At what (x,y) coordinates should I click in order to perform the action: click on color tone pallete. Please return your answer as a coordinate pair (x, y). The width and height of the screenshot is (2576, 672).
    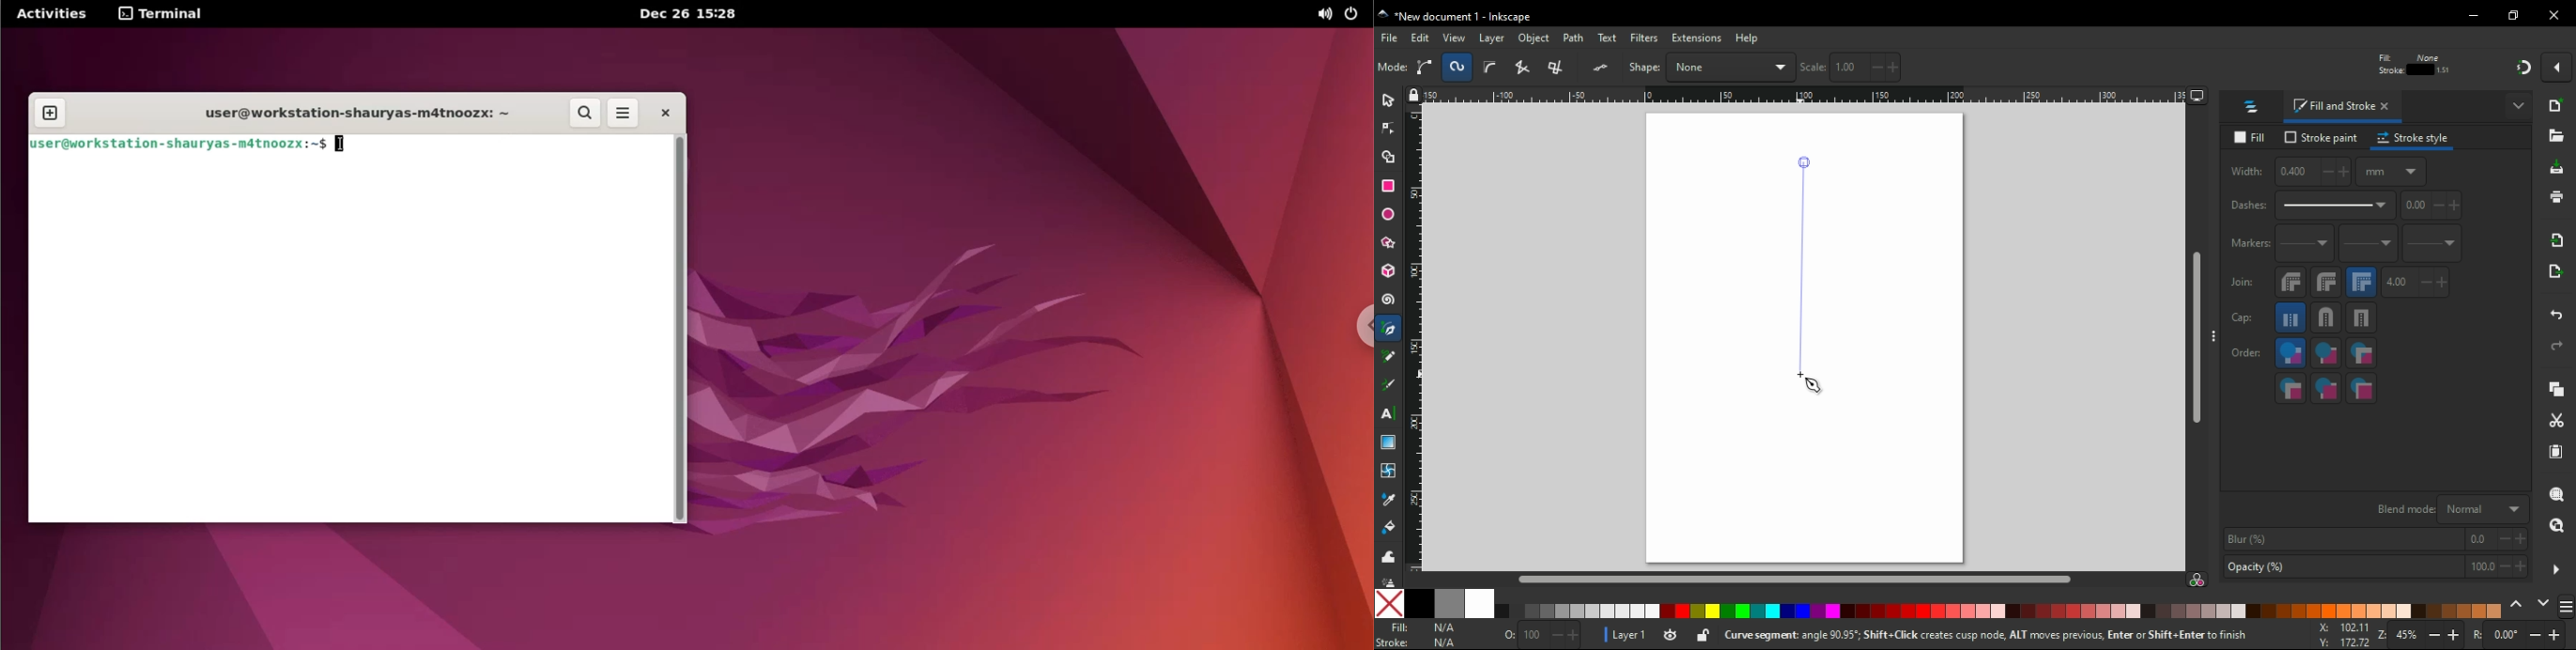
    Looking at the image, I should click on (1752, 611).